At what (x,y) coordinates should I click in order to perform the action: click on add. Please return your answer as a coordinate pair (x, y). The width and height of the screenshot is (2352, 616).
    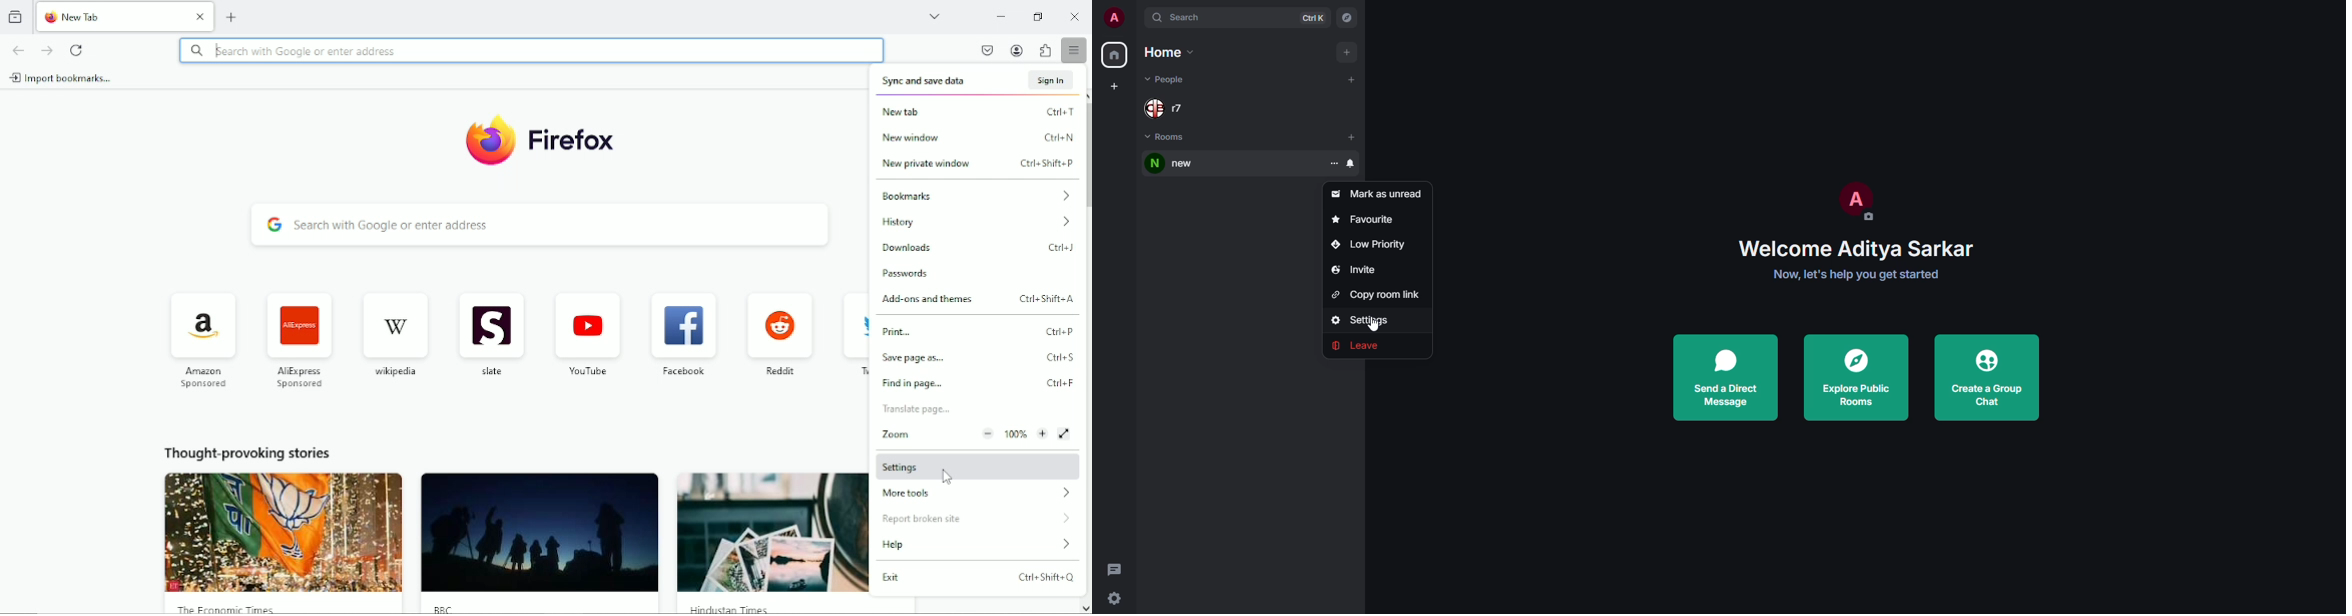
    Looking at the image, I should click on (1355, 137).